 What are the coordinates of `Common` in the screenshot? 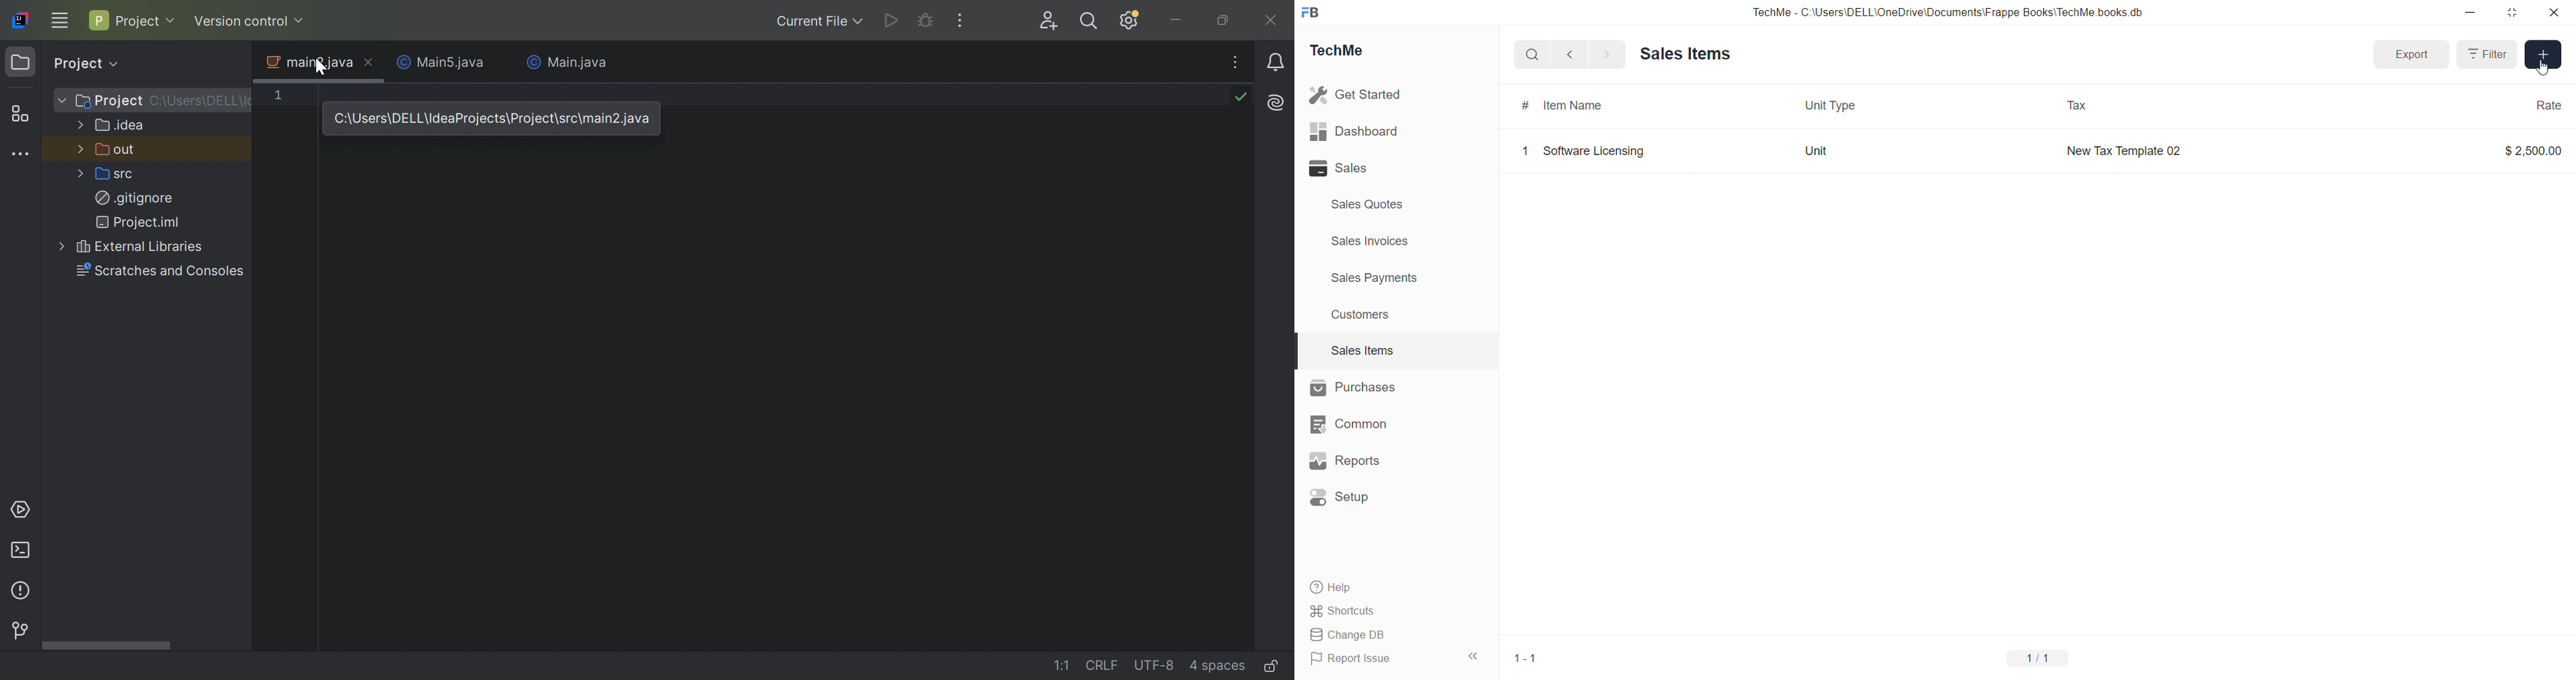 It's located at (1352, 424).